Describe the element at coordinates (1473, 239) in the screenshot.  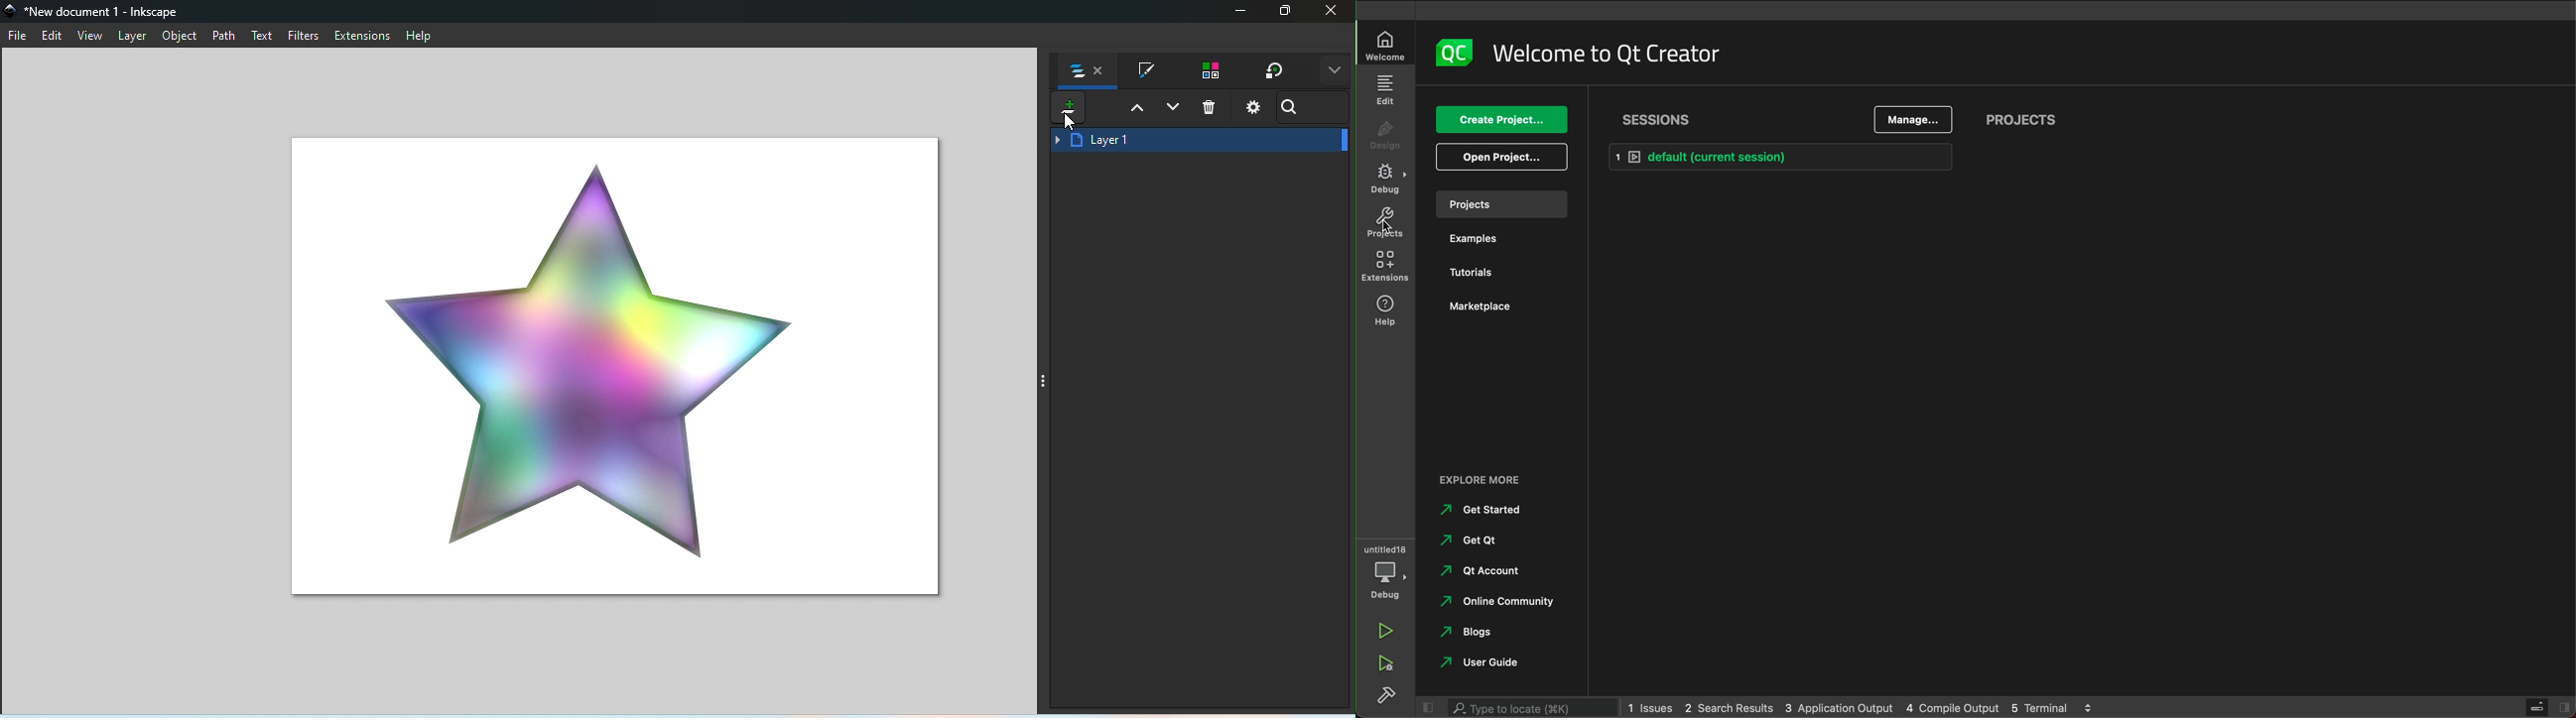
I see `examples` at that location.